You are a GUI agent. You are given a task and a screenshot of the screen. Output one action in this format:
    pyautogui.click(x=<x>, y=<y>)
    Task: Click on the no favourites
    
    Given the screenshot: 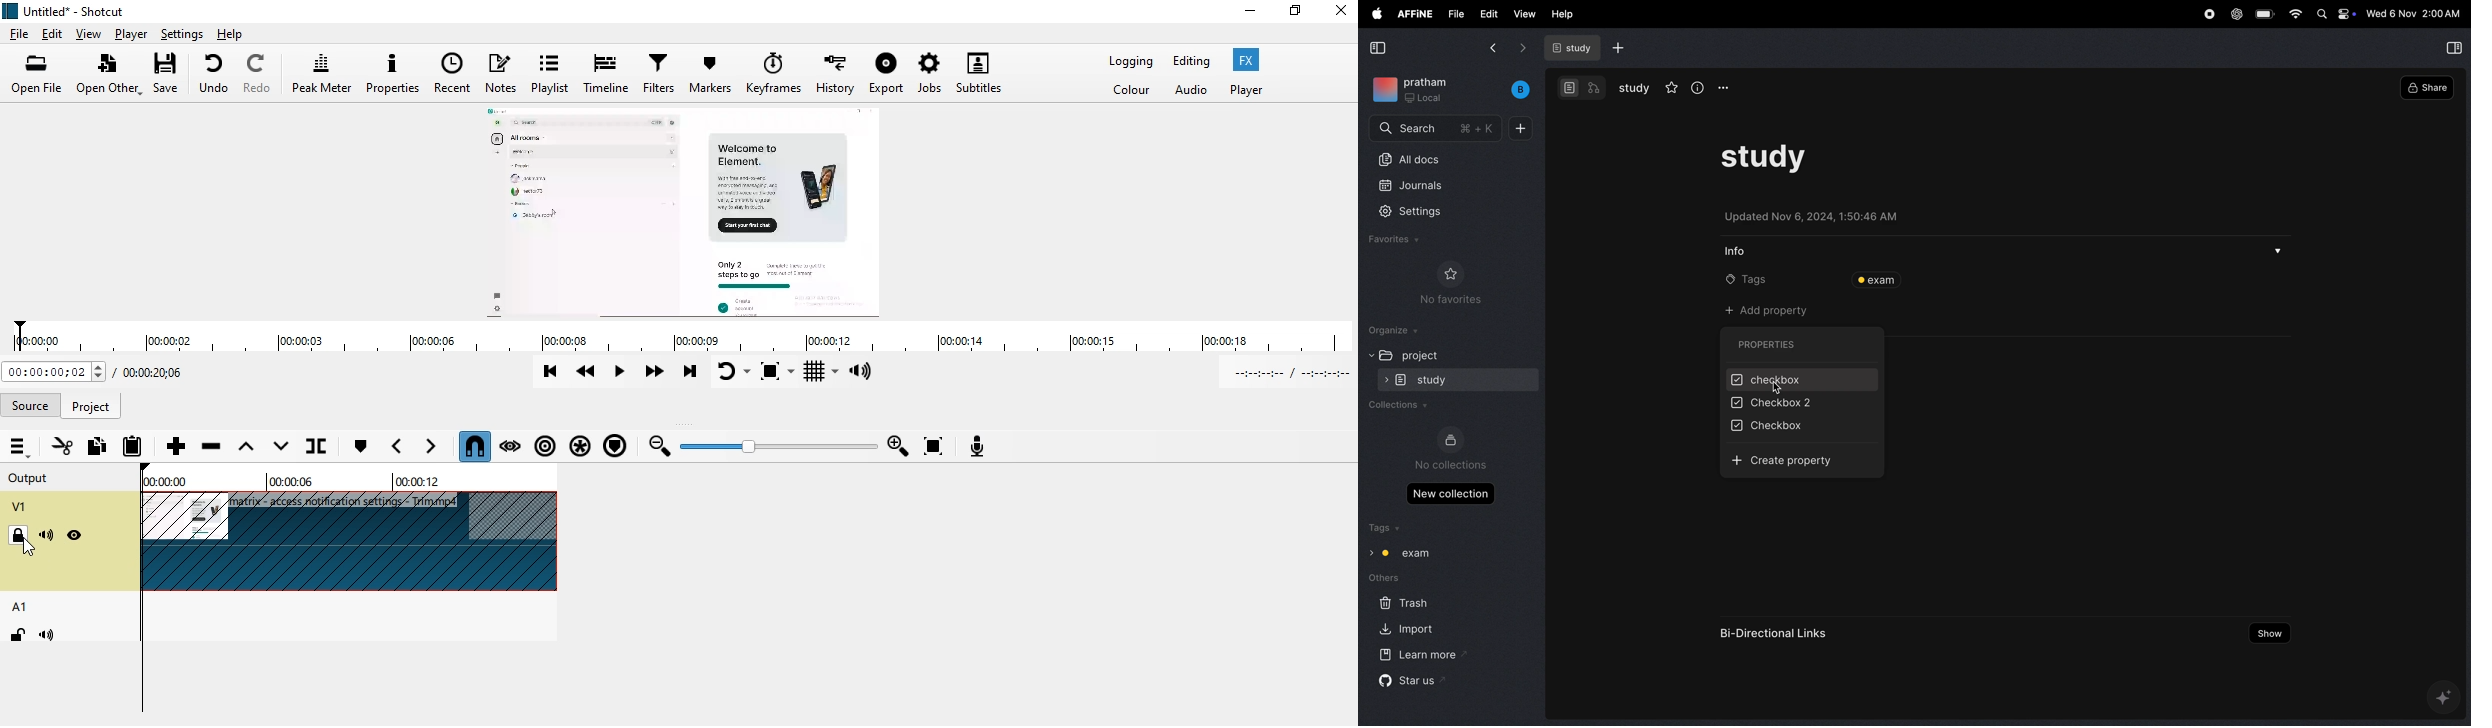 What is the action you would take?
    pyautogui.click(x=1456, y=283)
    